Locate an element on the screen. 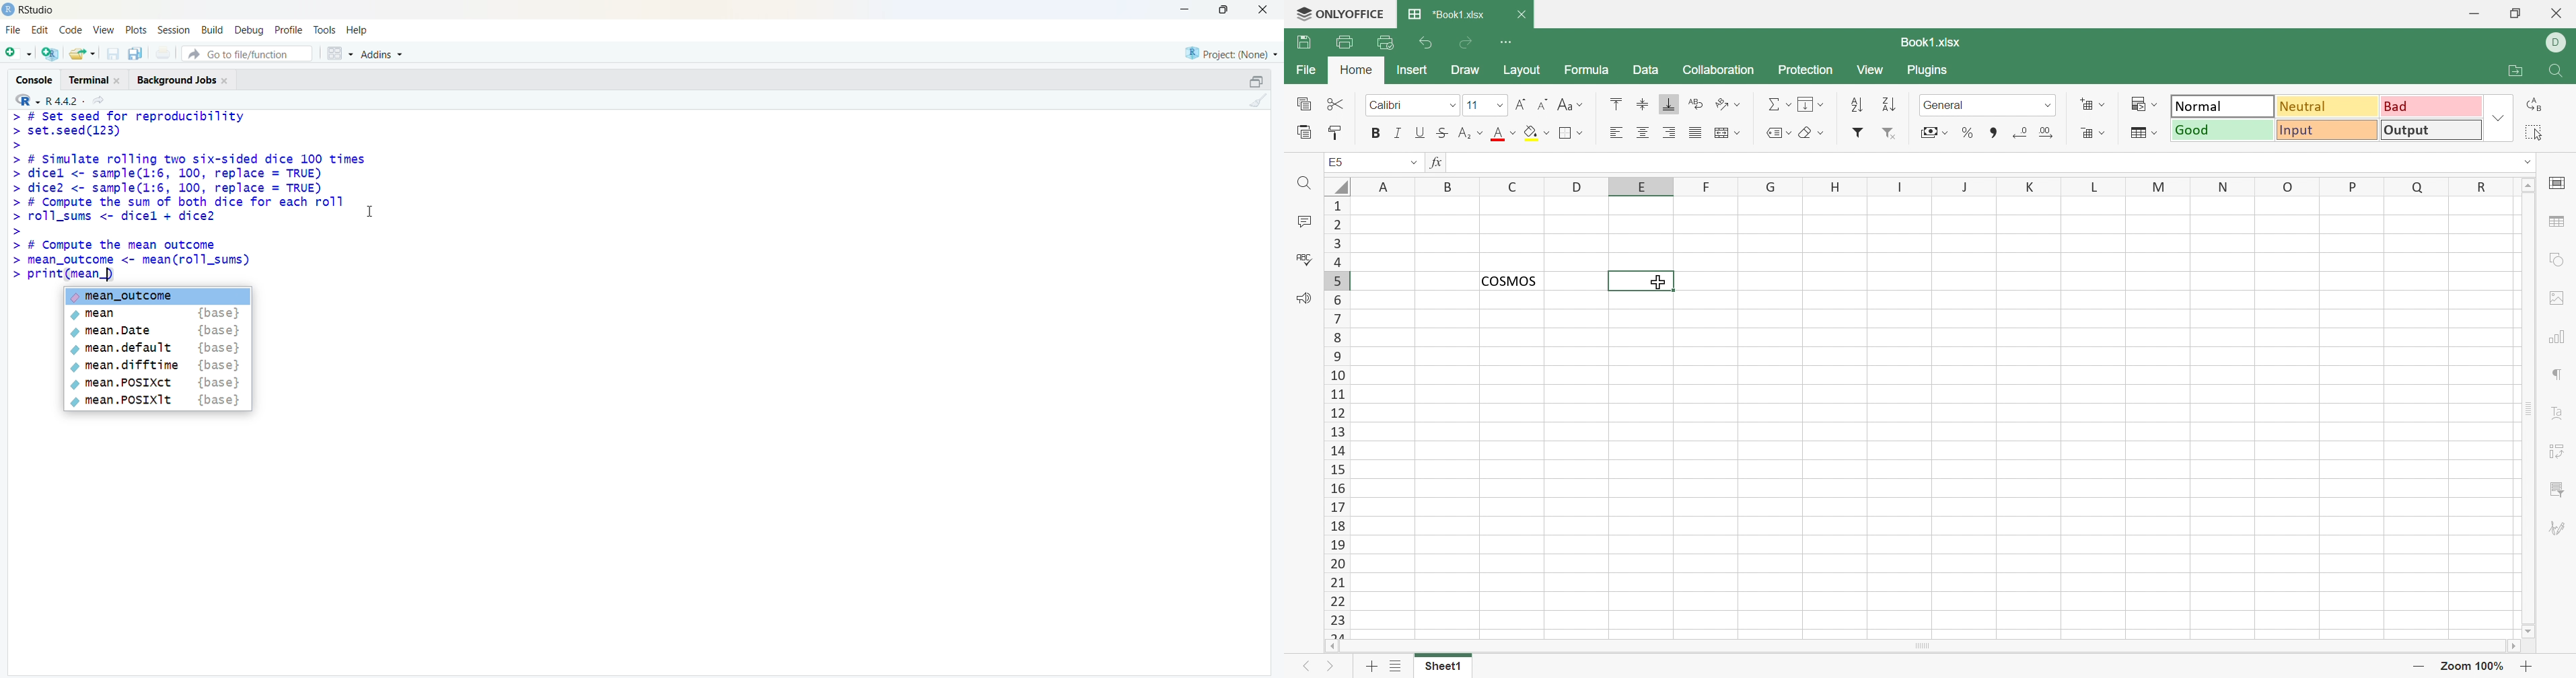 The image size is (2576, 700). Change case is located at coordinates (1571, 105).